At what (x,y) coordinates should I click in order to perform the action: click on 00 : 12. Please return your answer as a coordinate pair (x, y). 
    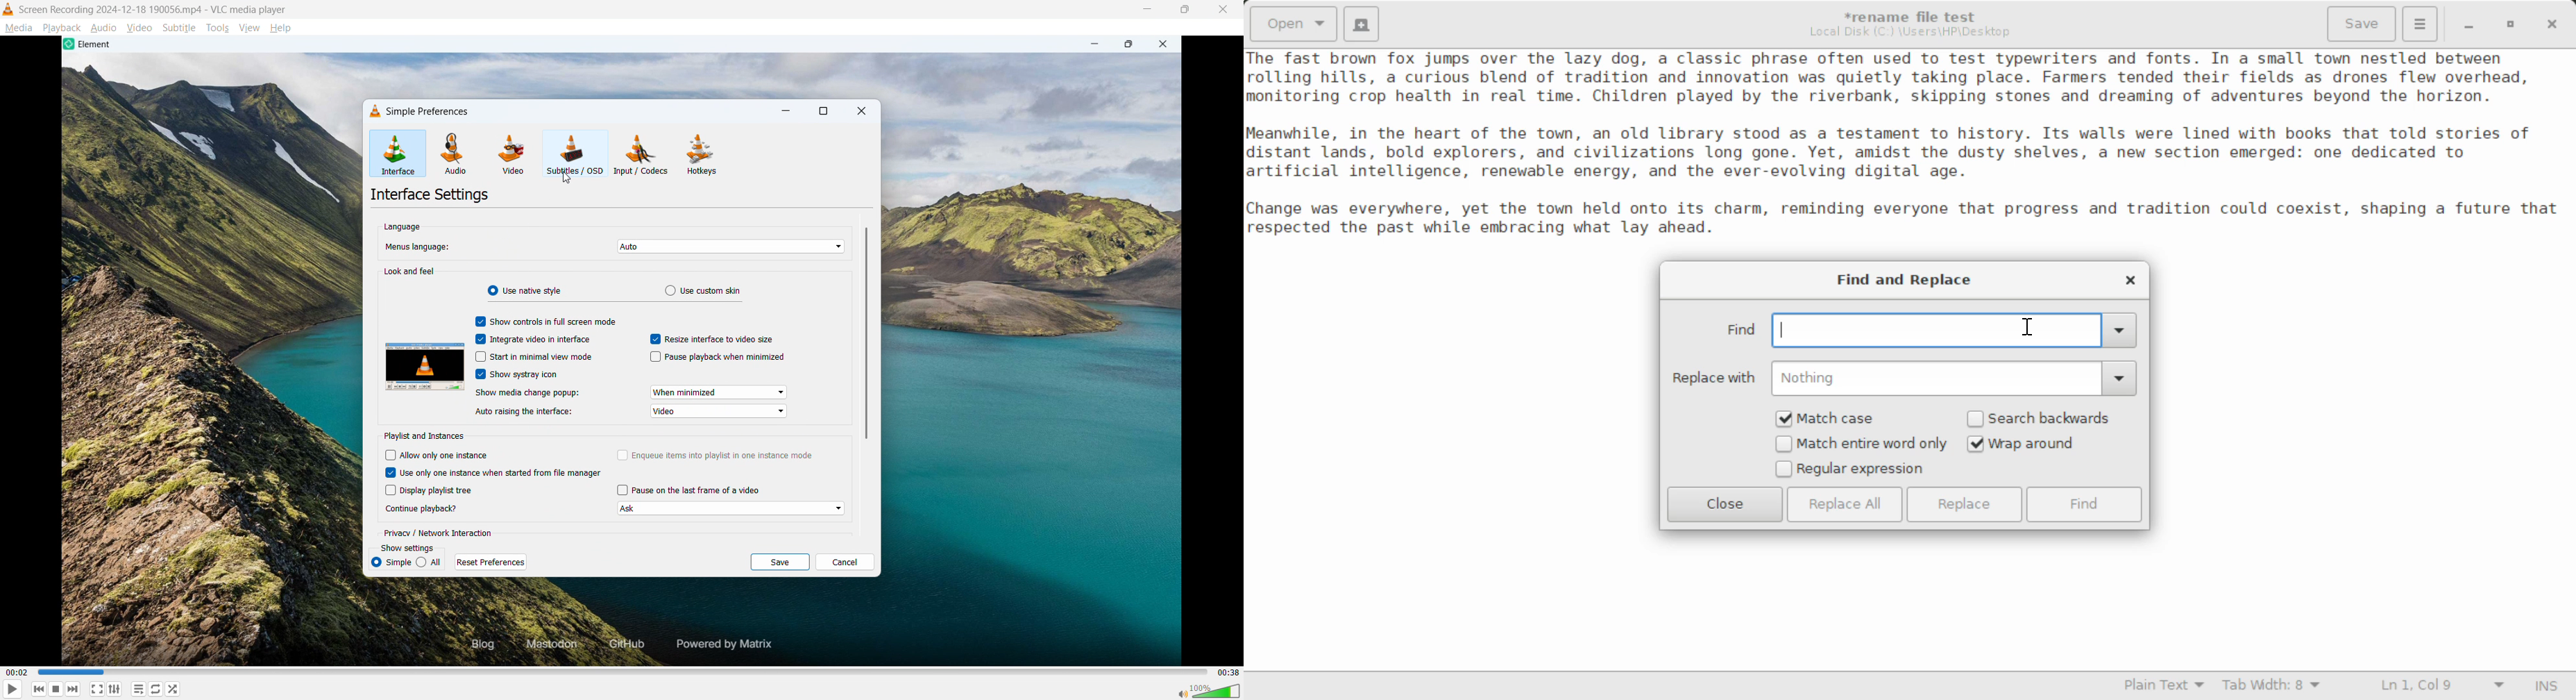
    Looking at the image, I should click on (18, 672).